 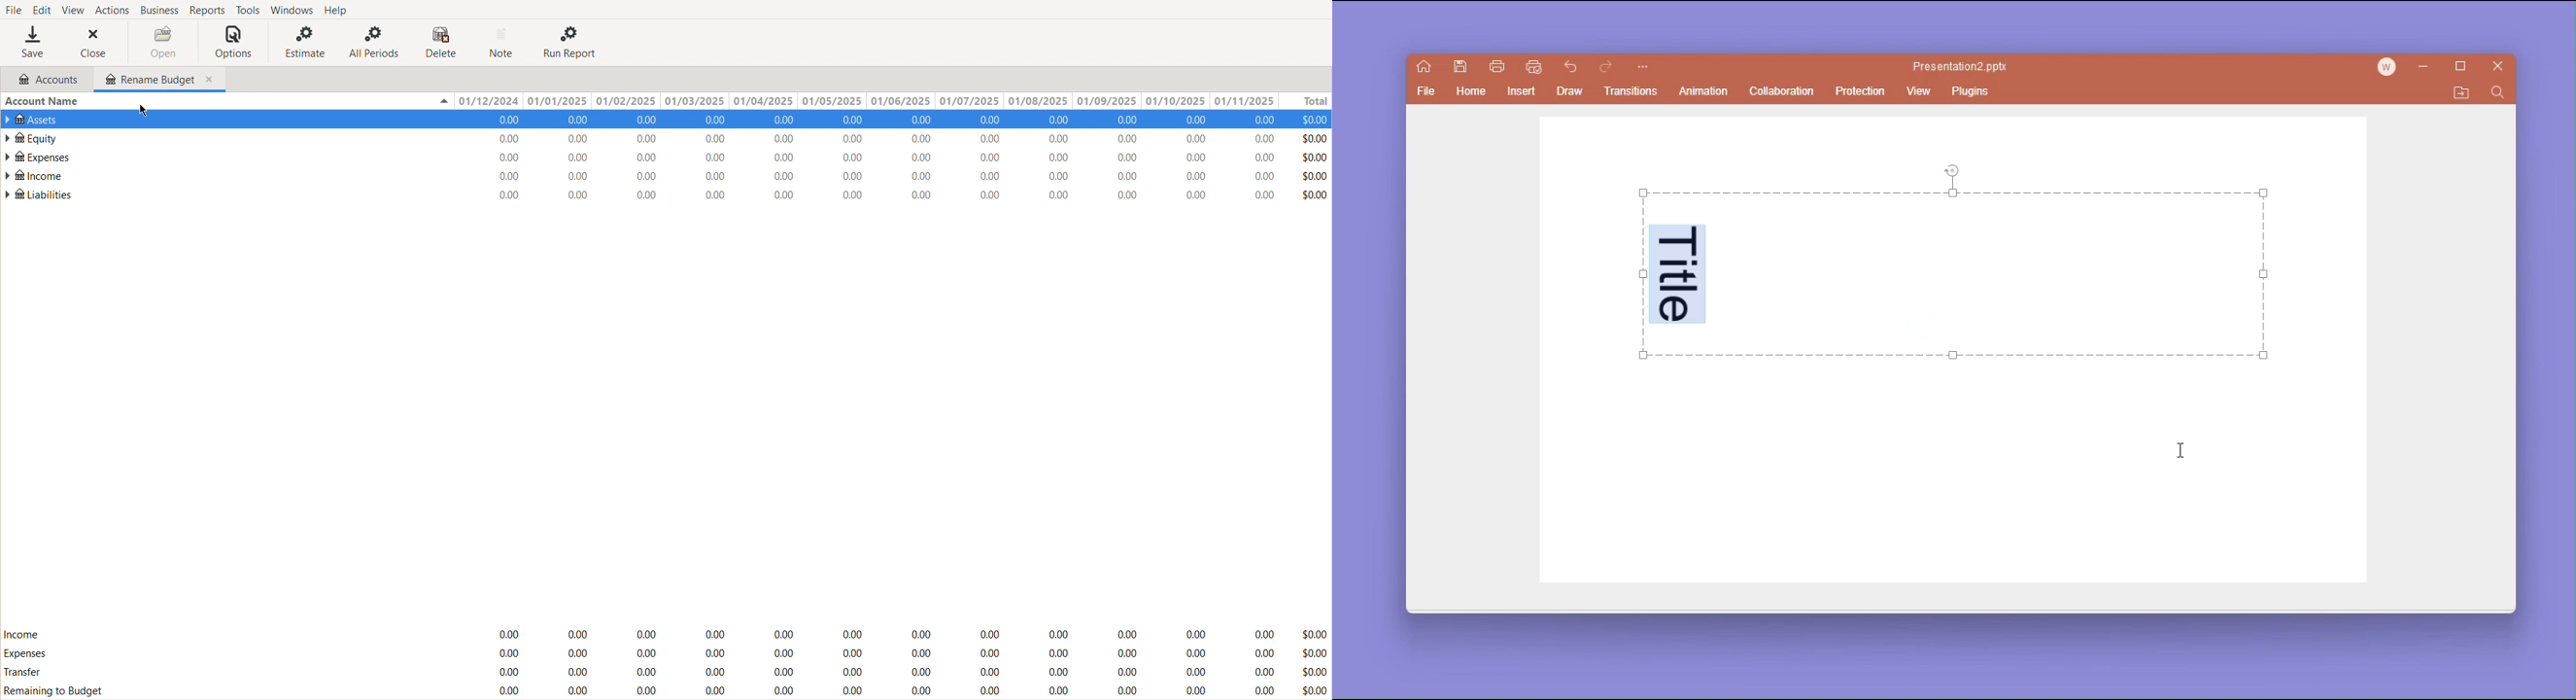 What do you see at coordinates (1781, 90) in the screenshot?
I see `collaboration` at bounding box center [1781, 90].